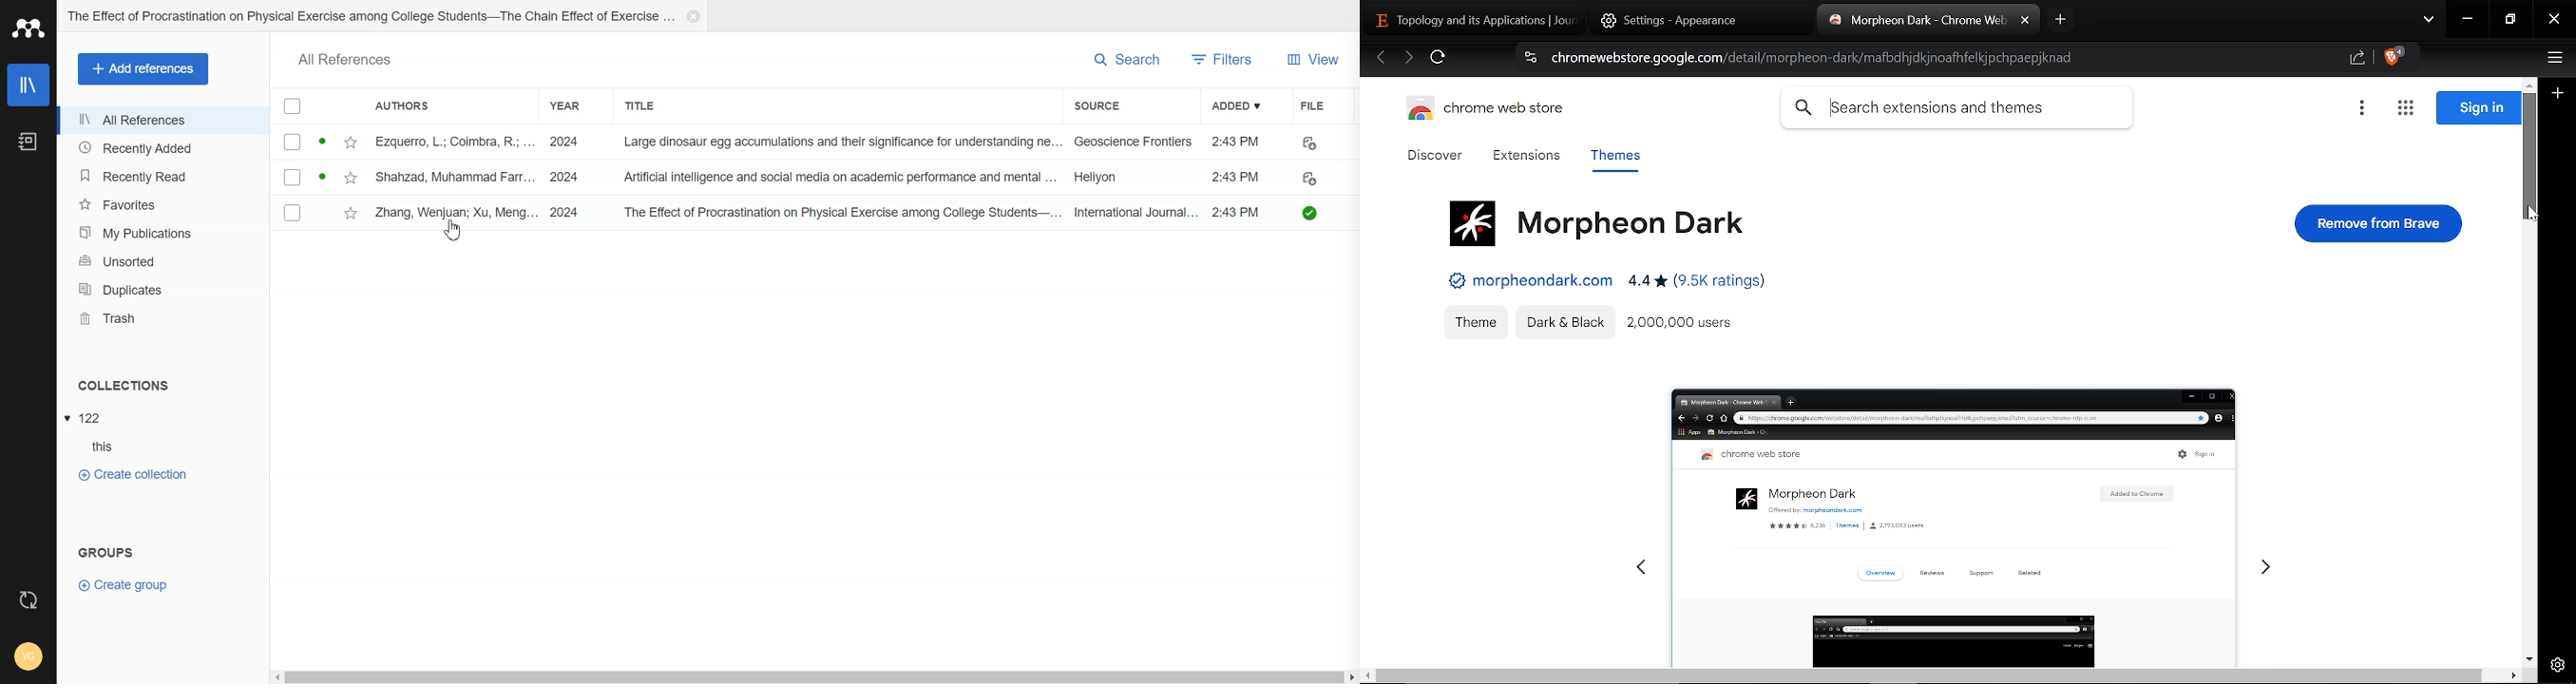 The height and width of the screenshot is (700, 2576). What do you see at coordinates (411, 105) in the screenshot?
I see `Author` at bounding box center [411, 105].